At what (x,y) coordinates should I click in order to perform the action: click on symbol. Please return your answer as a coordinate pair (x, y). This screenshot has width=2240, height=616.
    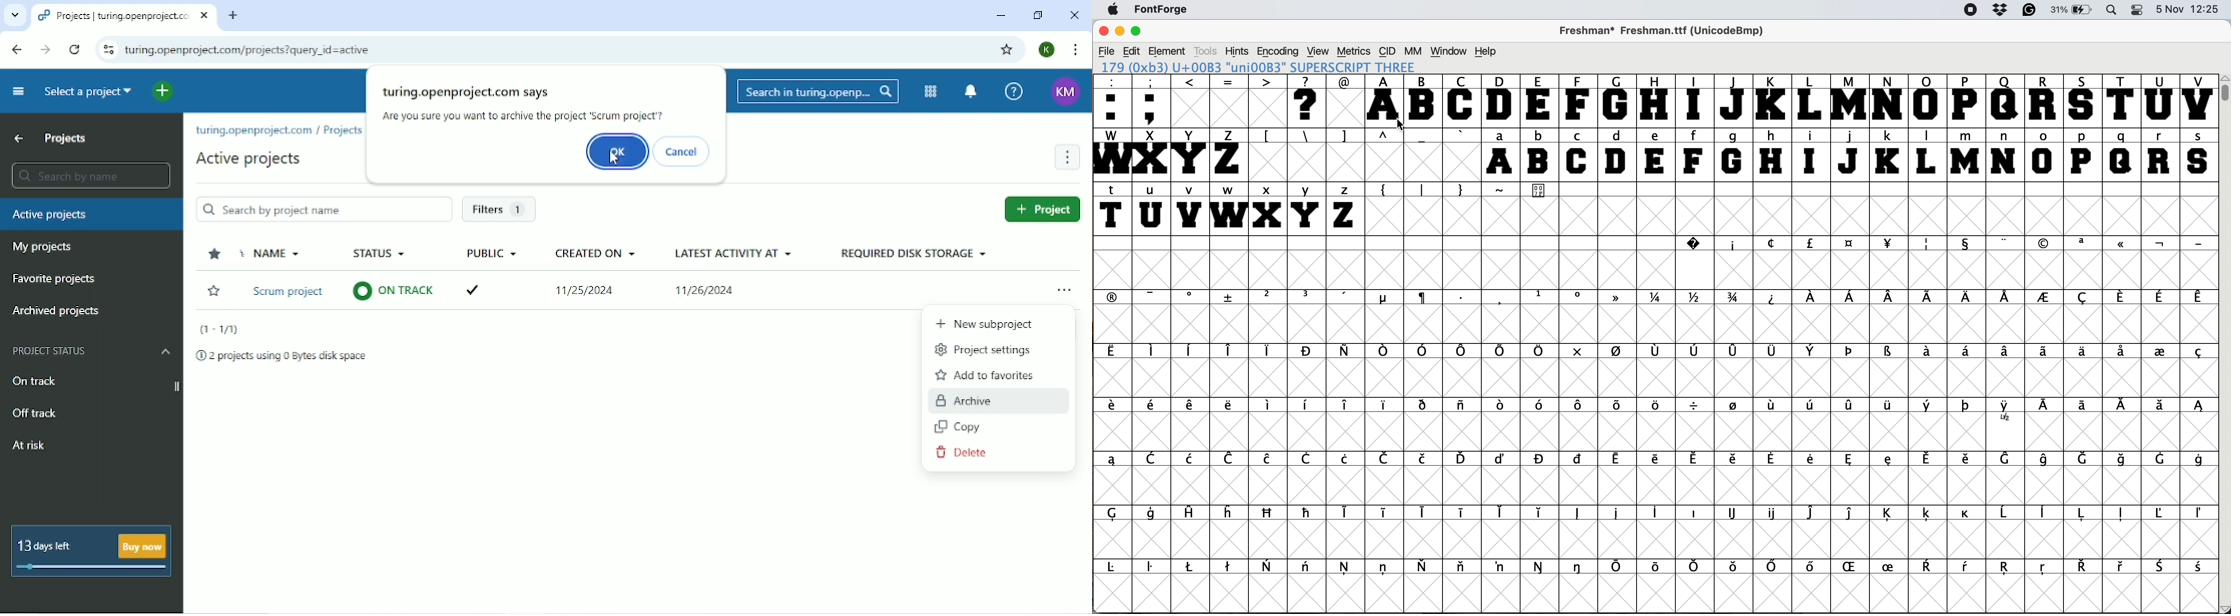
    Looking at the image, I should click on (1267, 565).